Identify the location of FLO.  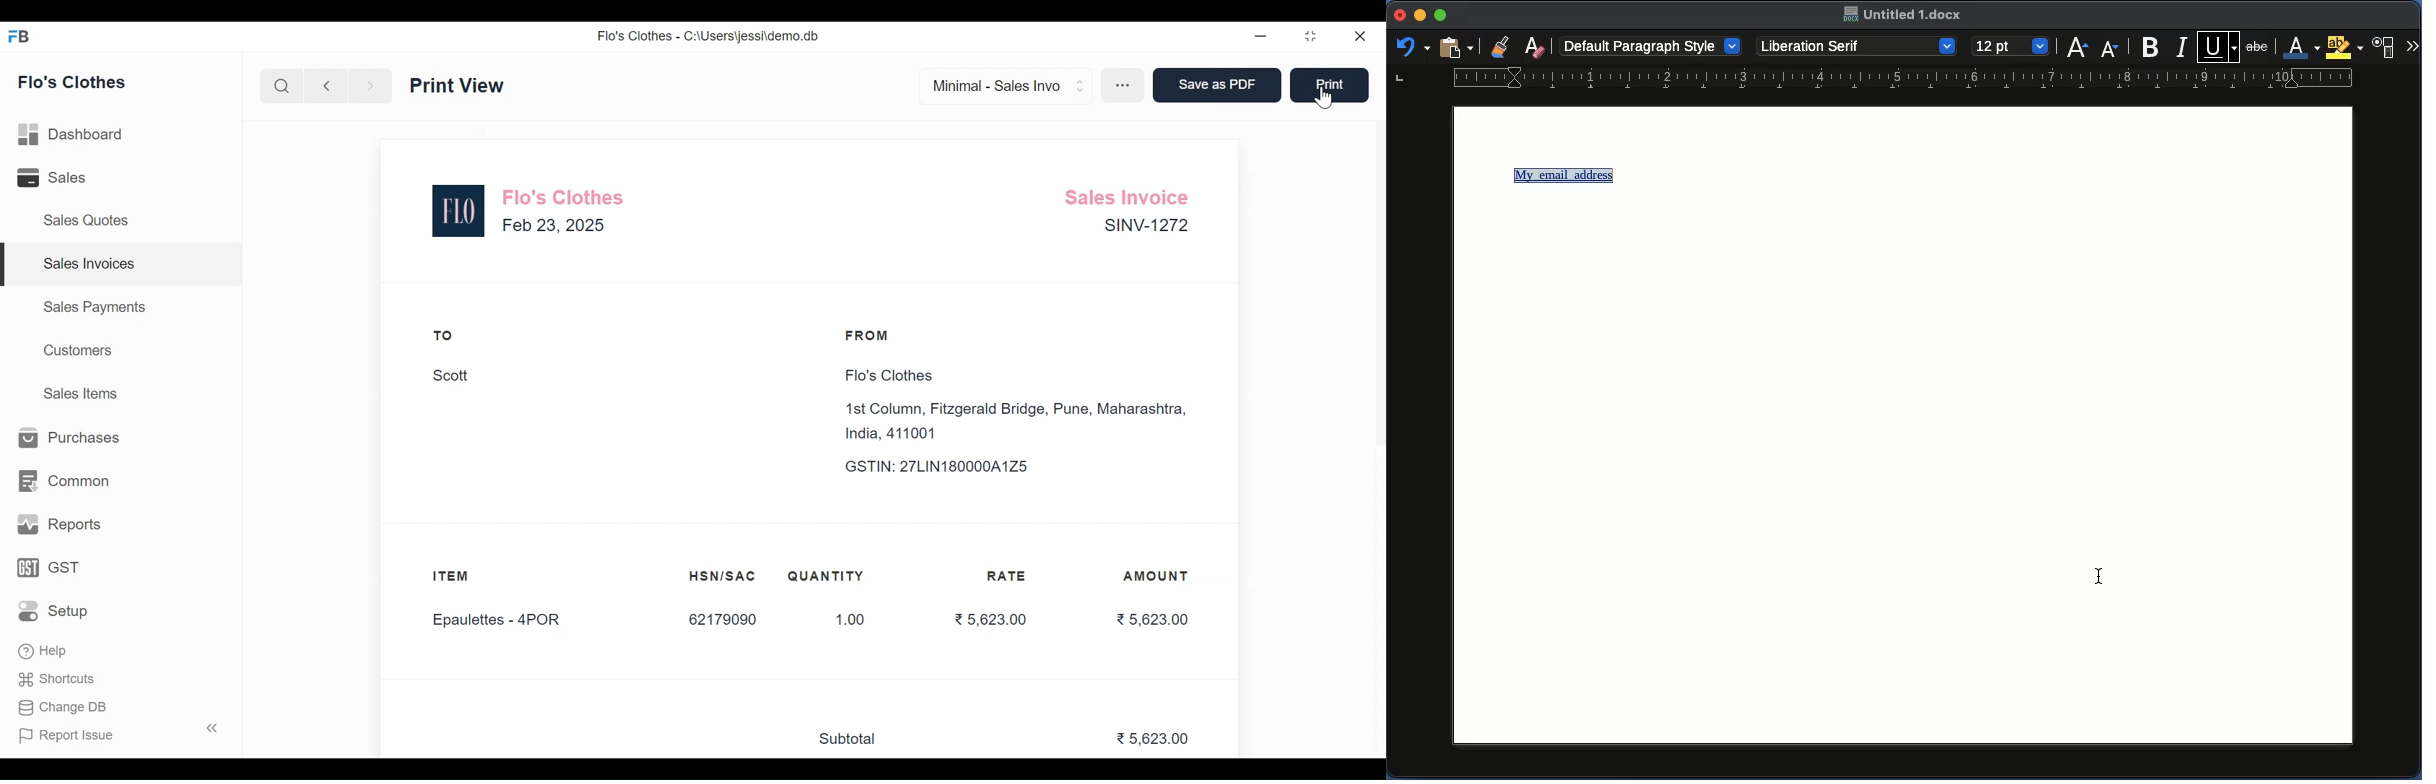
(459, 211).